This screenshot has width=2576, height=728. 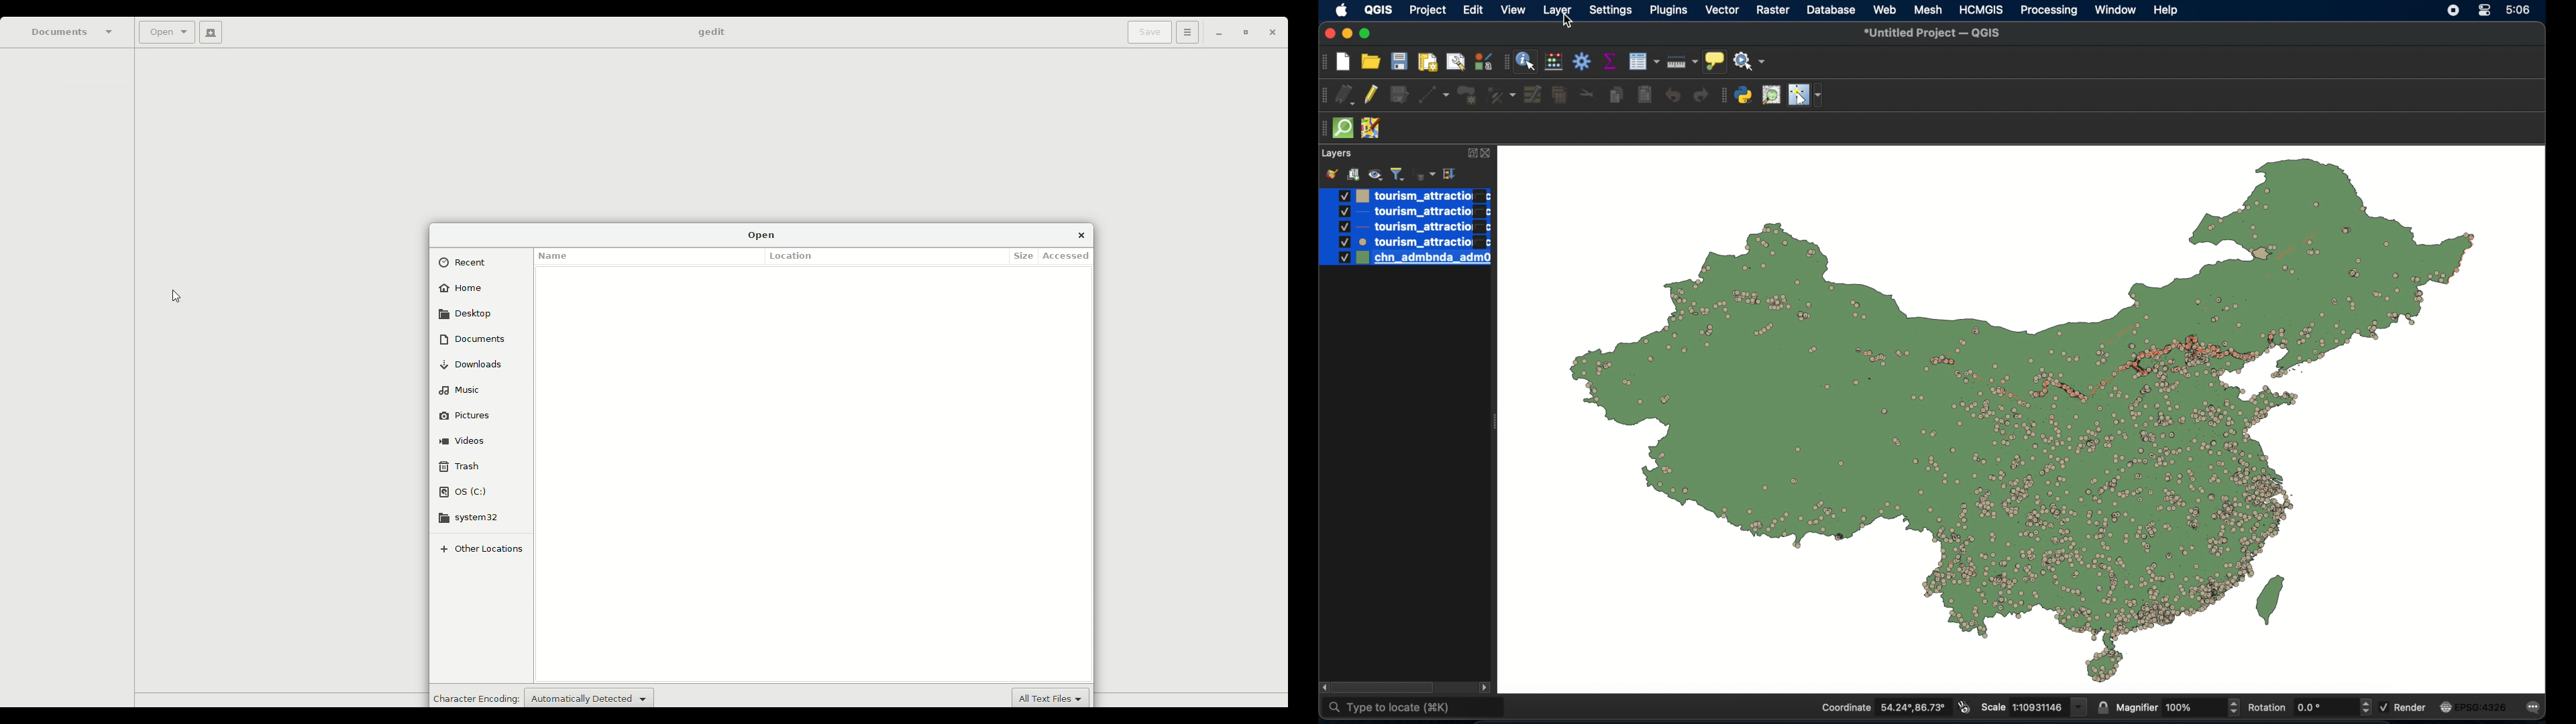 What do you see at coordinates (468, 263) in the screenshot?
I see `Recent` at bounding box center [468, 263].